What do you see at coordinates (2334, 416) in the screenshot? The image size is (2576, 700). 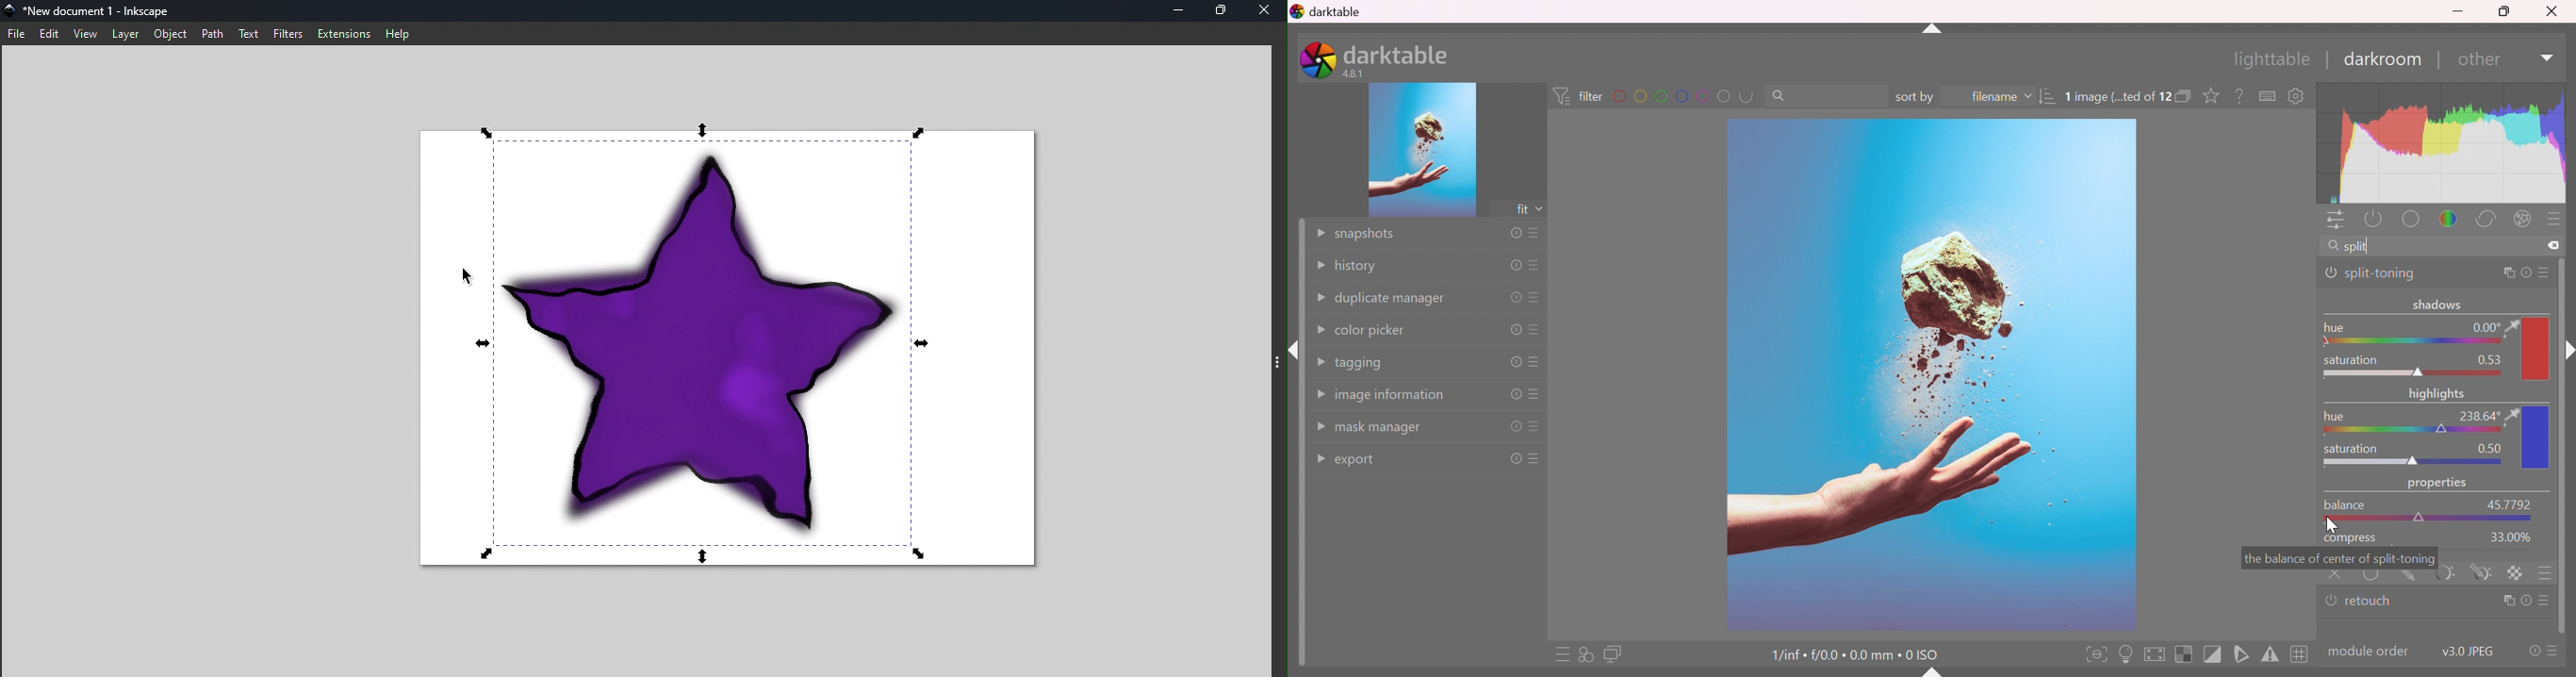 I see `hue` at bounding box center [2334, 416].